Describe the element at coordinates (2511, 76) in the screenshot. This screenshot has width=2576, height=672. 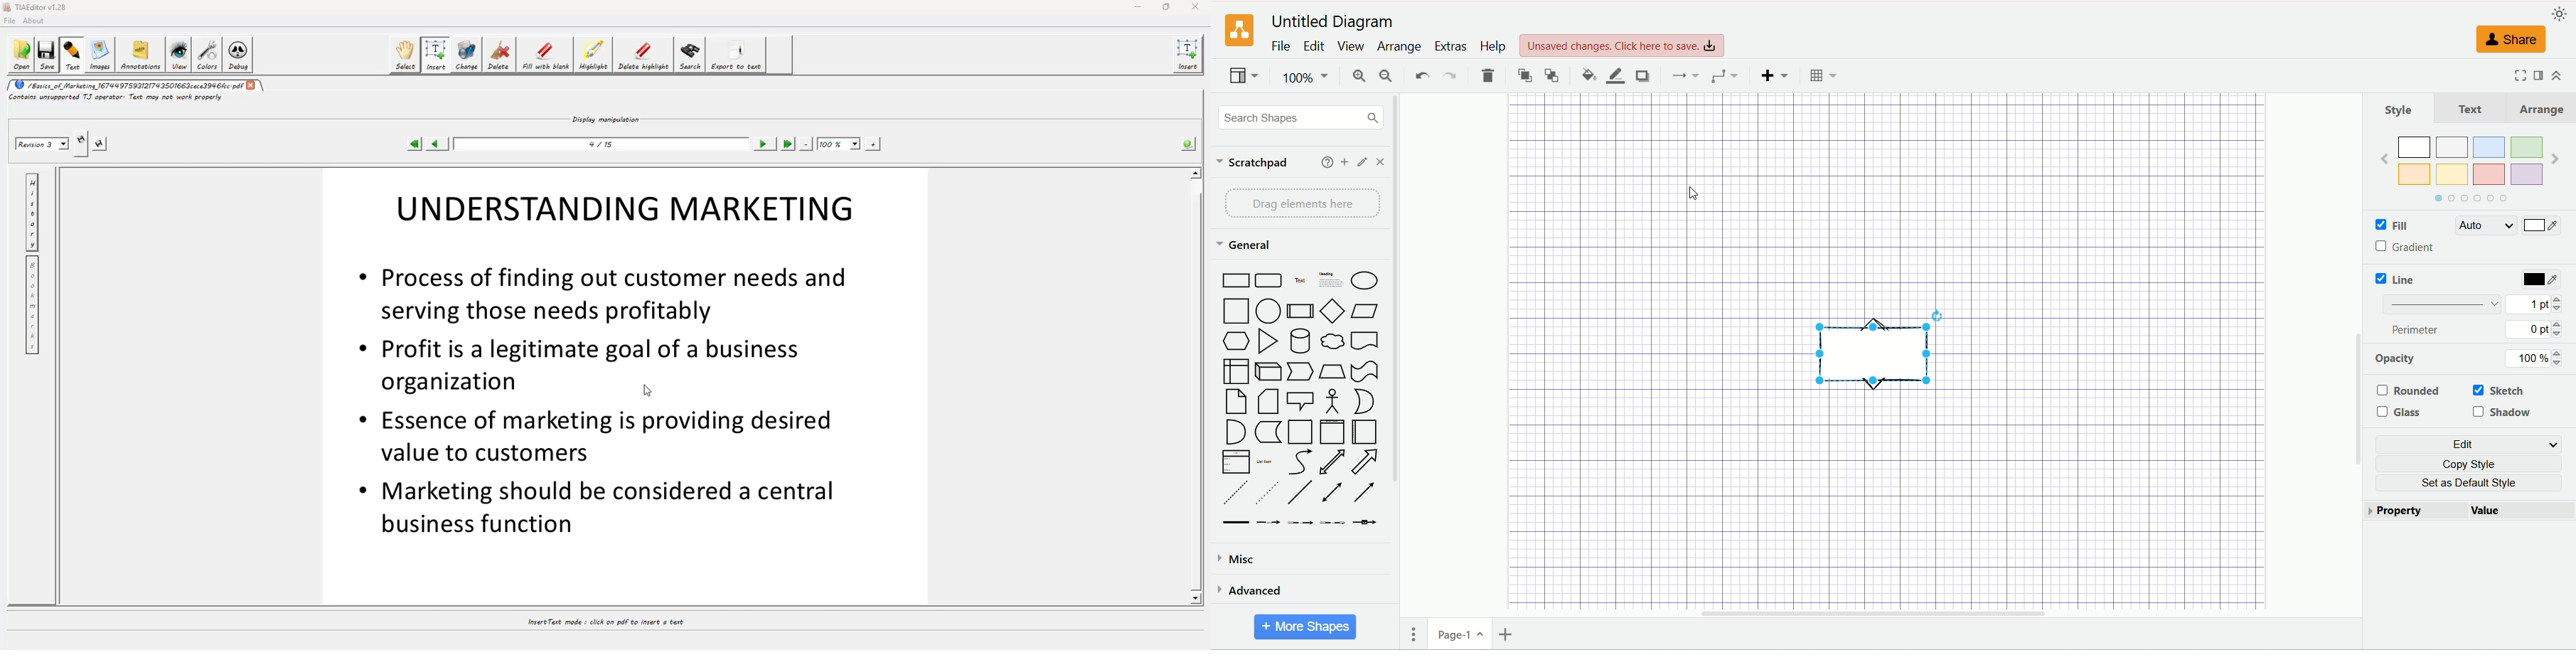
I see `Fullscreen` at that location.